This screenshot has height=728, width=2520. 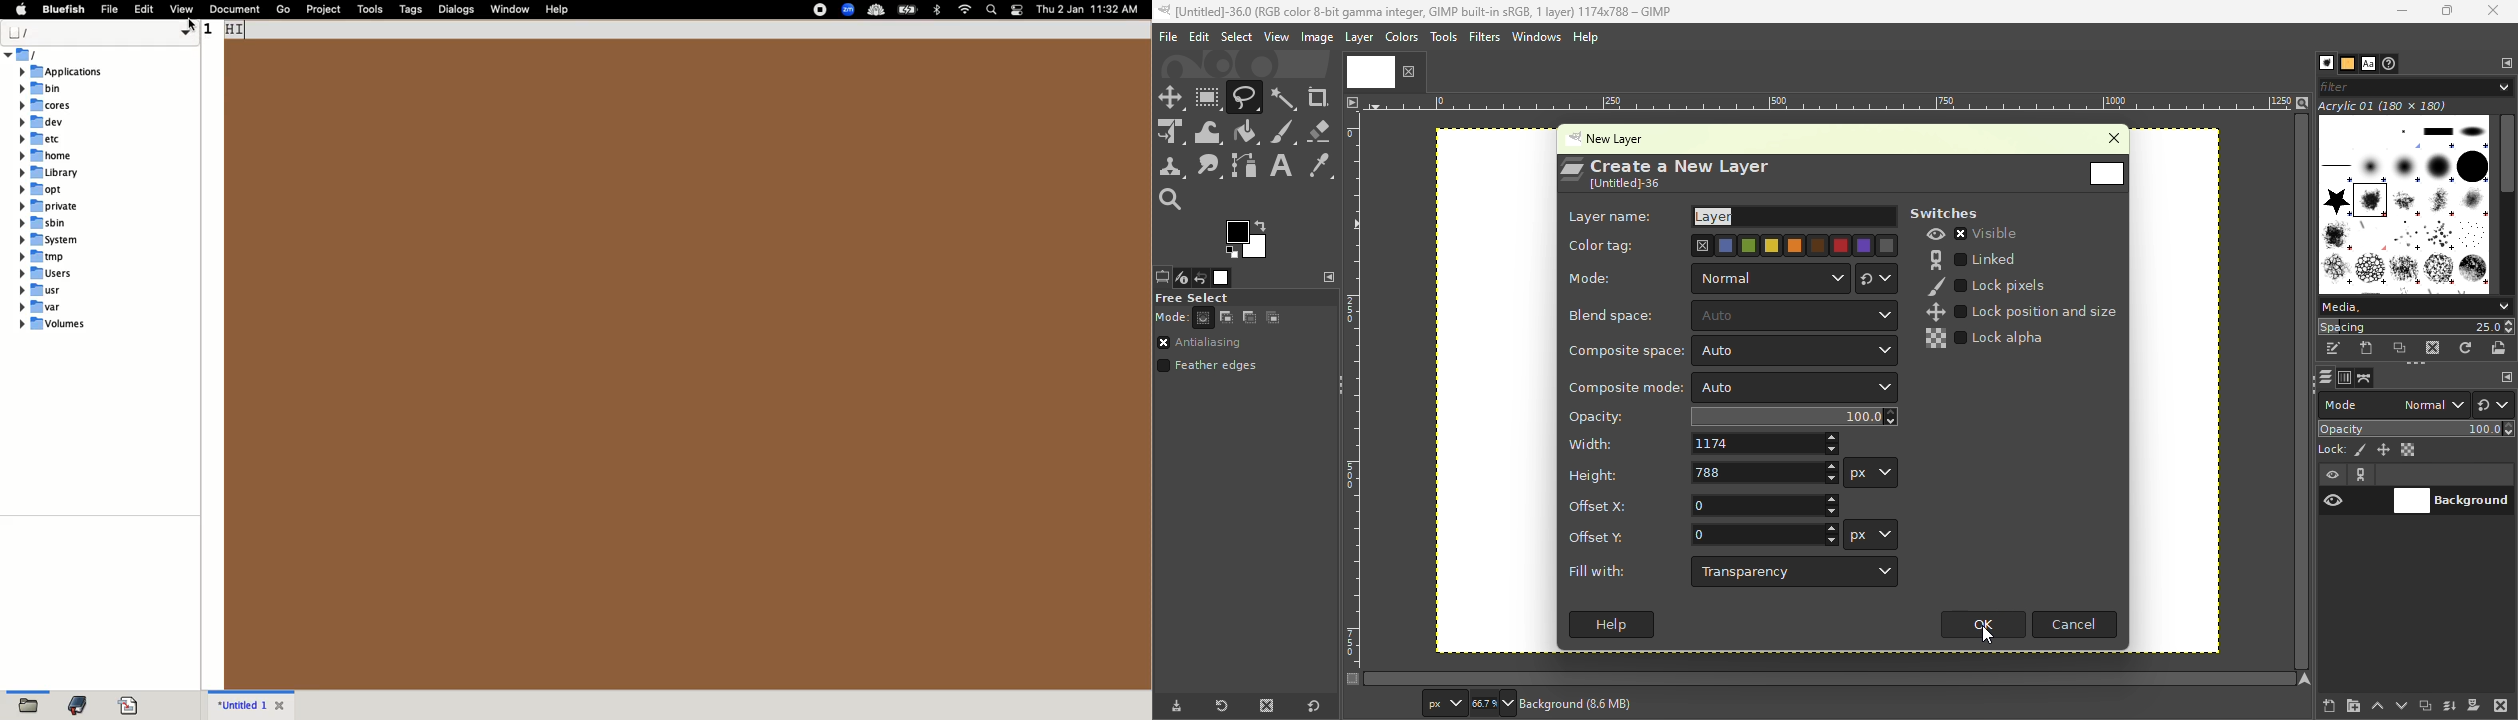 I want to click on Fuzzy select tool, so click(x=1286, y=97).